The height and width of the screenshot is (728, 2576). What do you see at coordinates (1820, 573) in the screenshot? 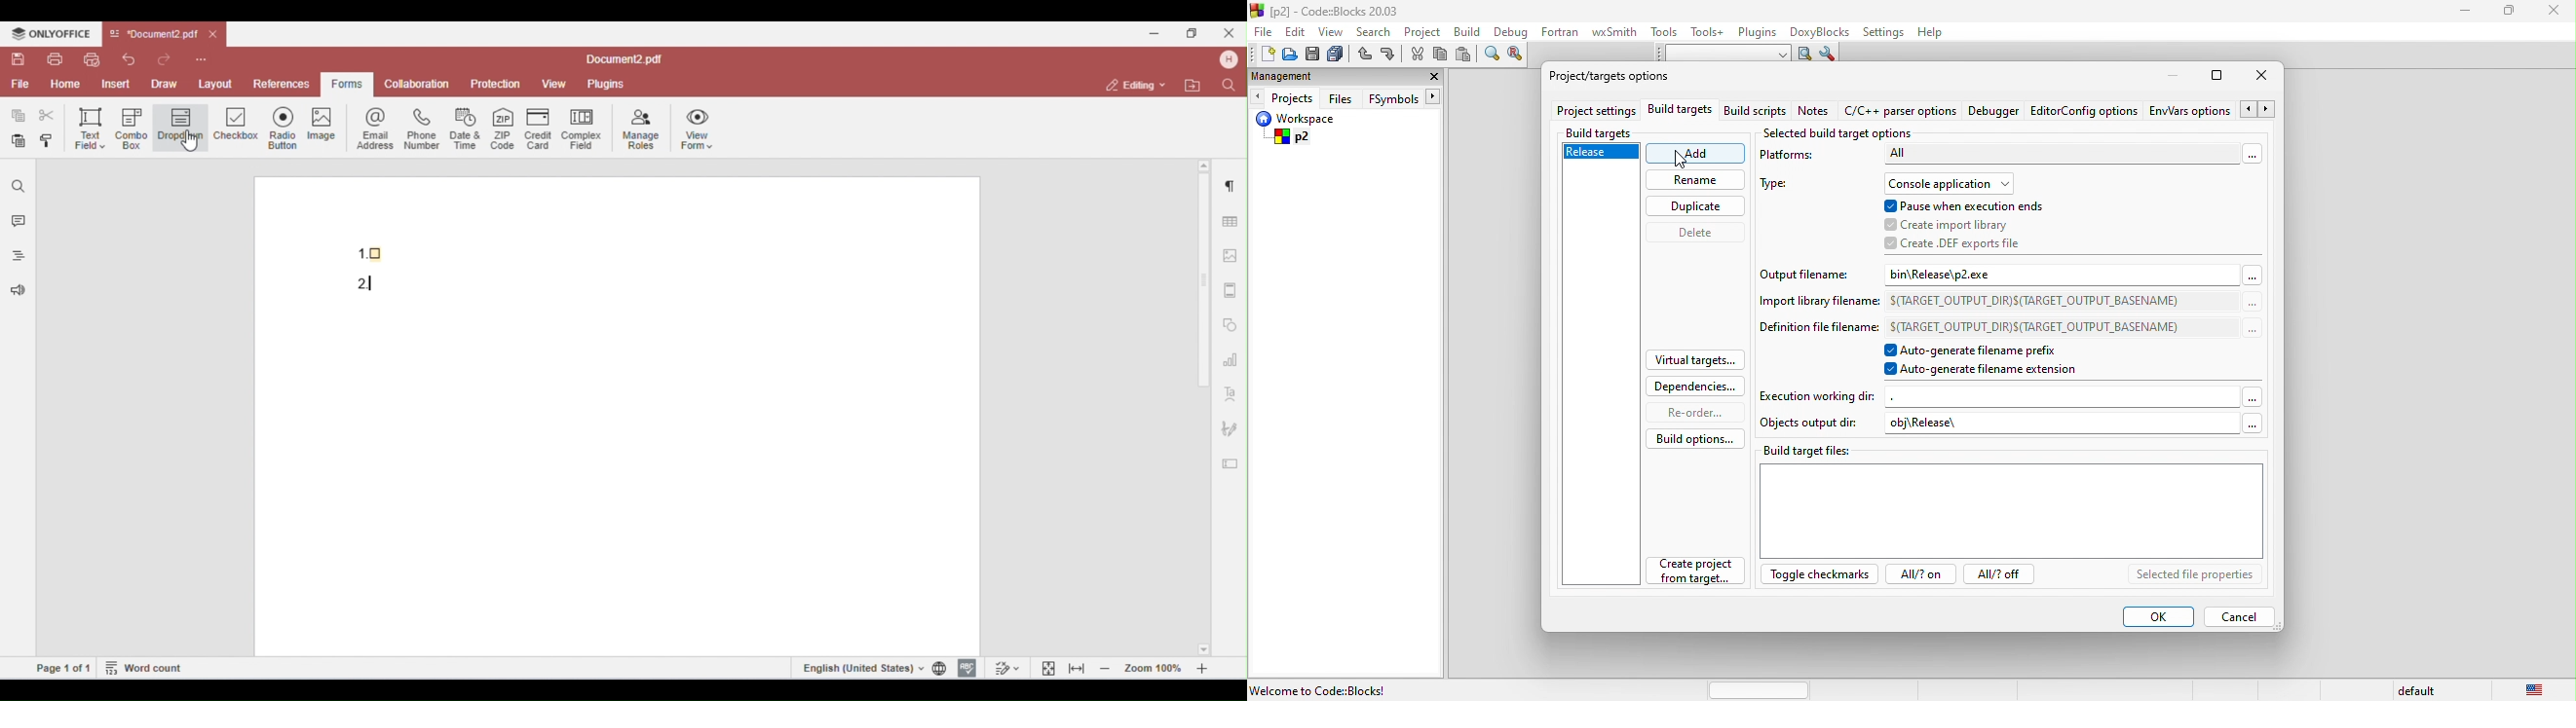
I see `toggle checkmarks` at bounding box center [1820, 573].